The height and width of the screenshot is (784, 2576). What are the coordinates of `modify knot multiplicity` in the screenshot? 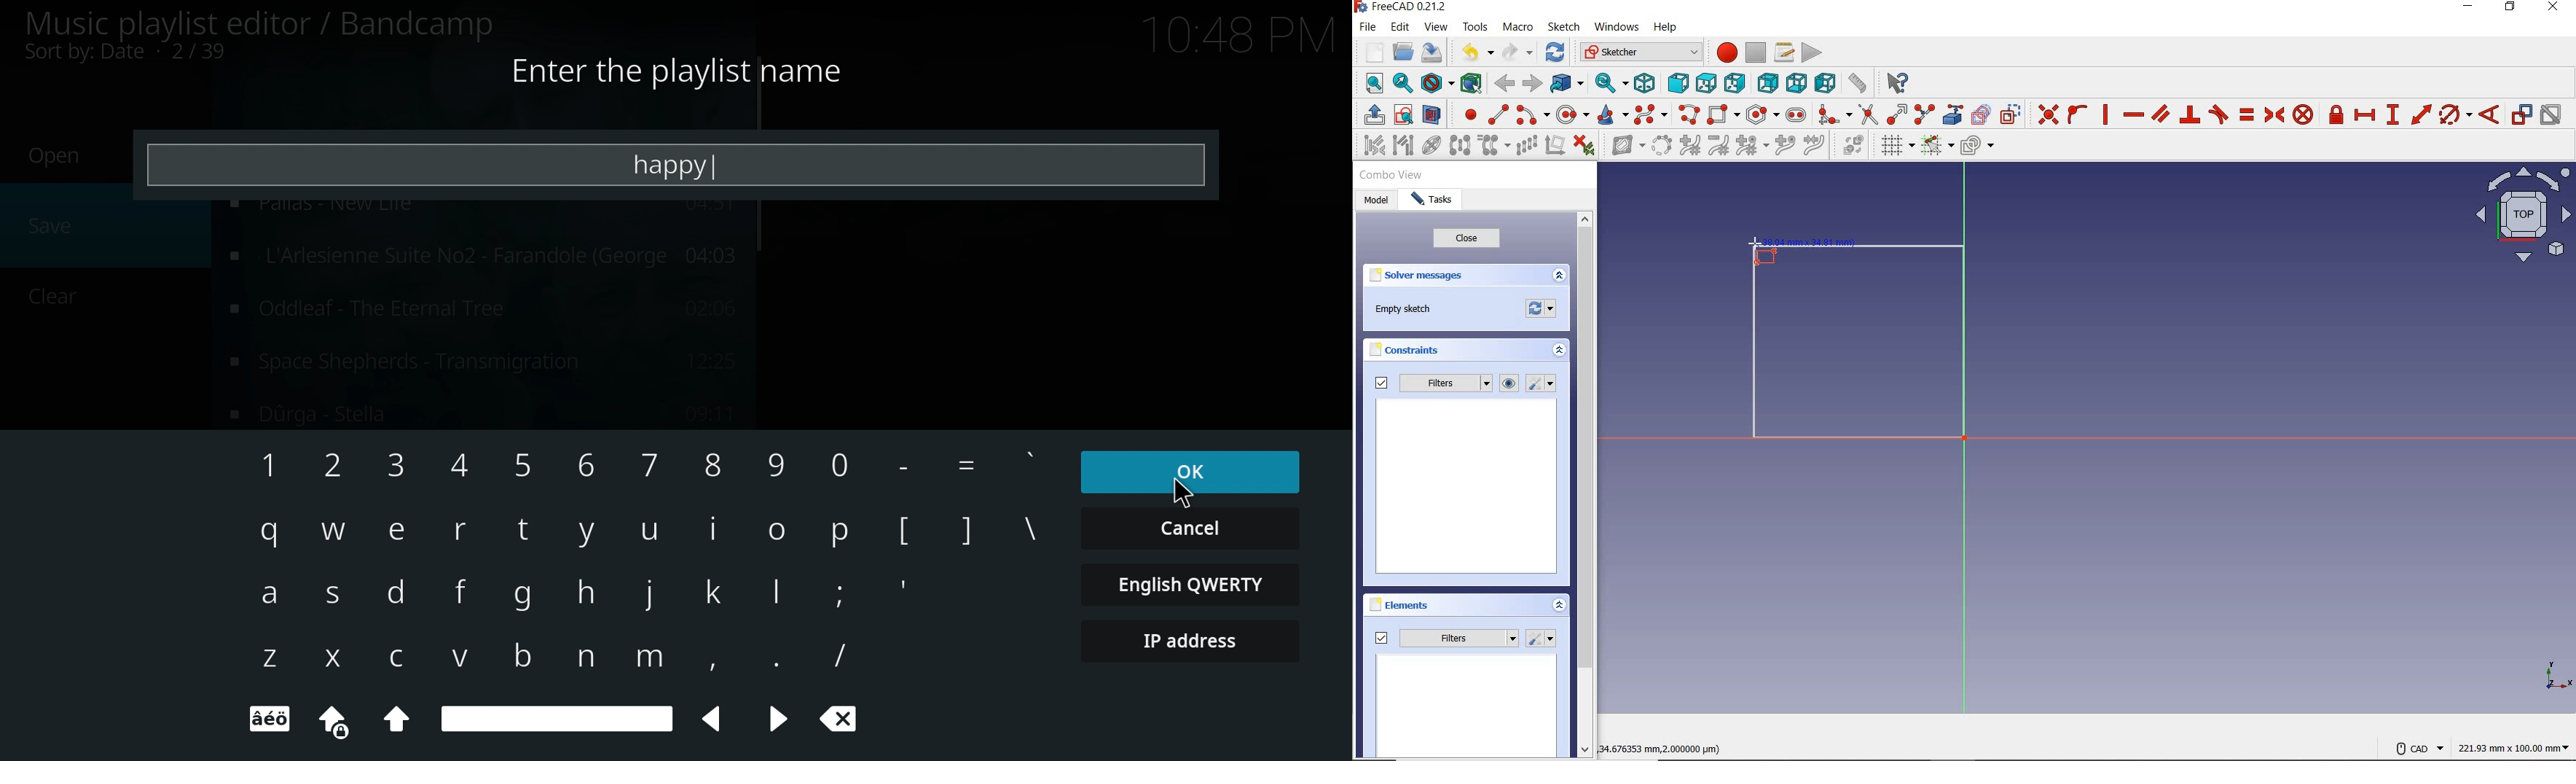 It's located at (1751, 147).